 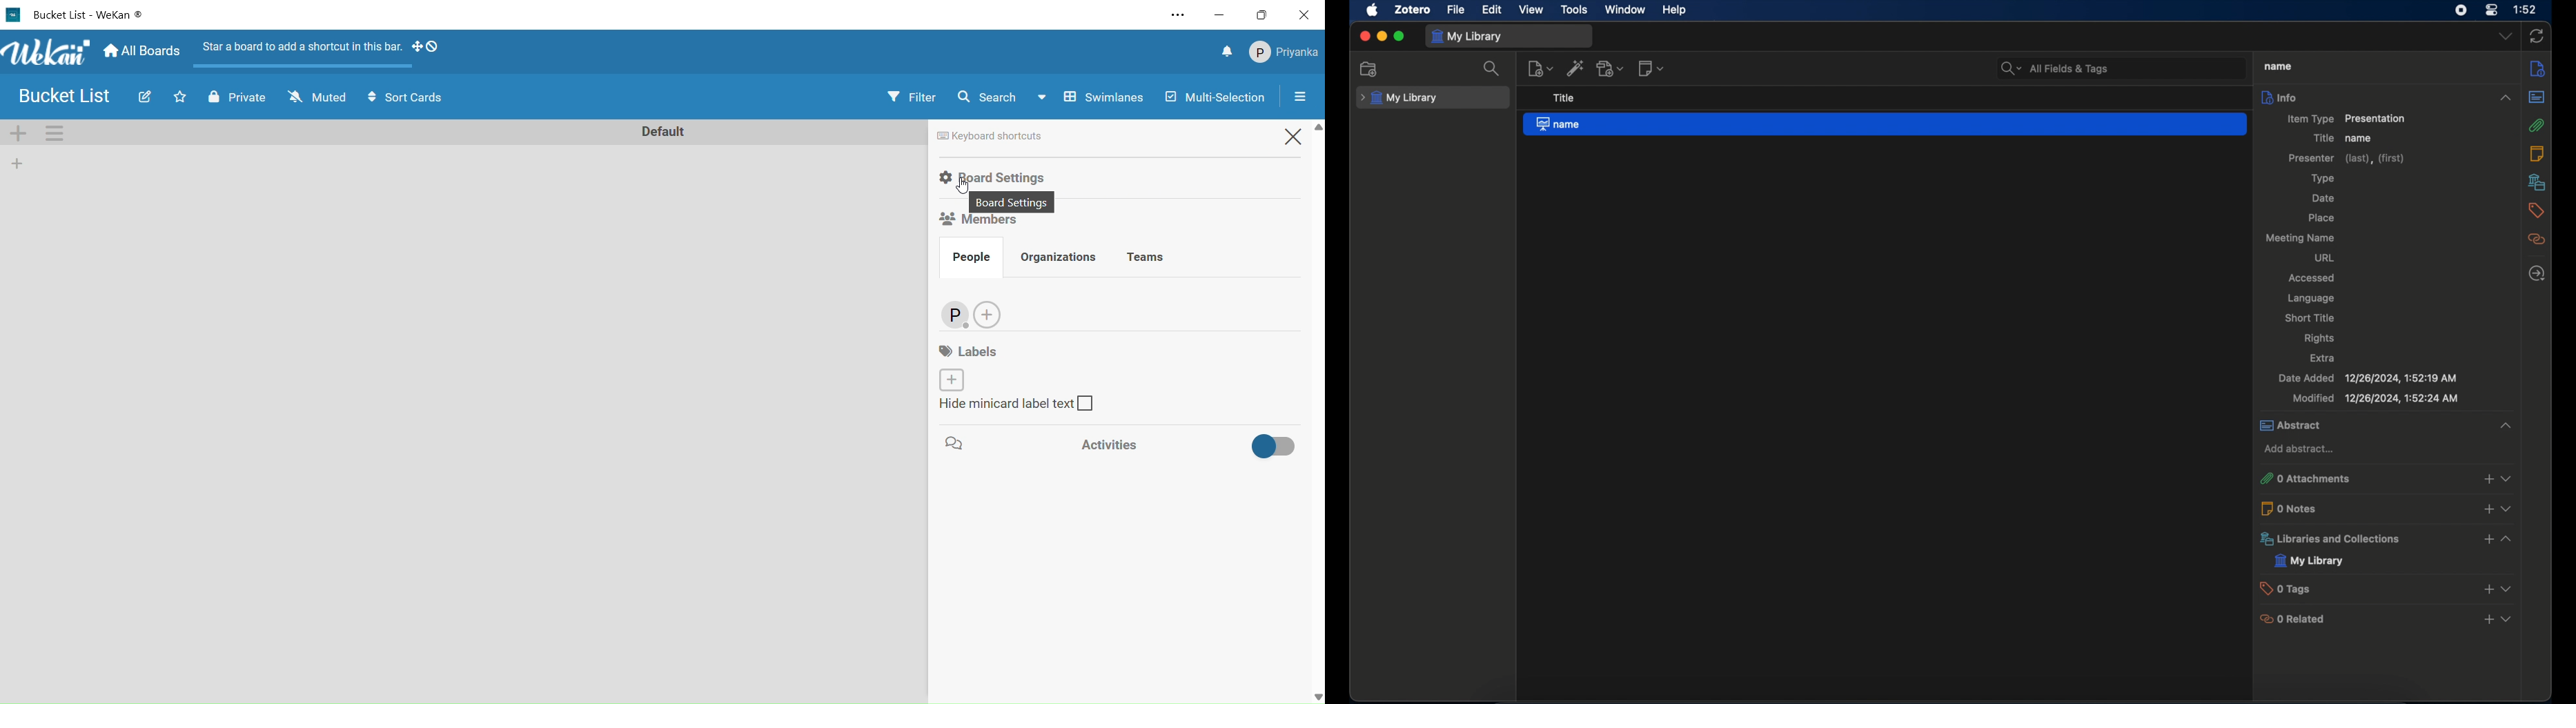 What do you see at coordinates (239, 97) in the screenshot?
I see `private` at bounding box center [239, 97].